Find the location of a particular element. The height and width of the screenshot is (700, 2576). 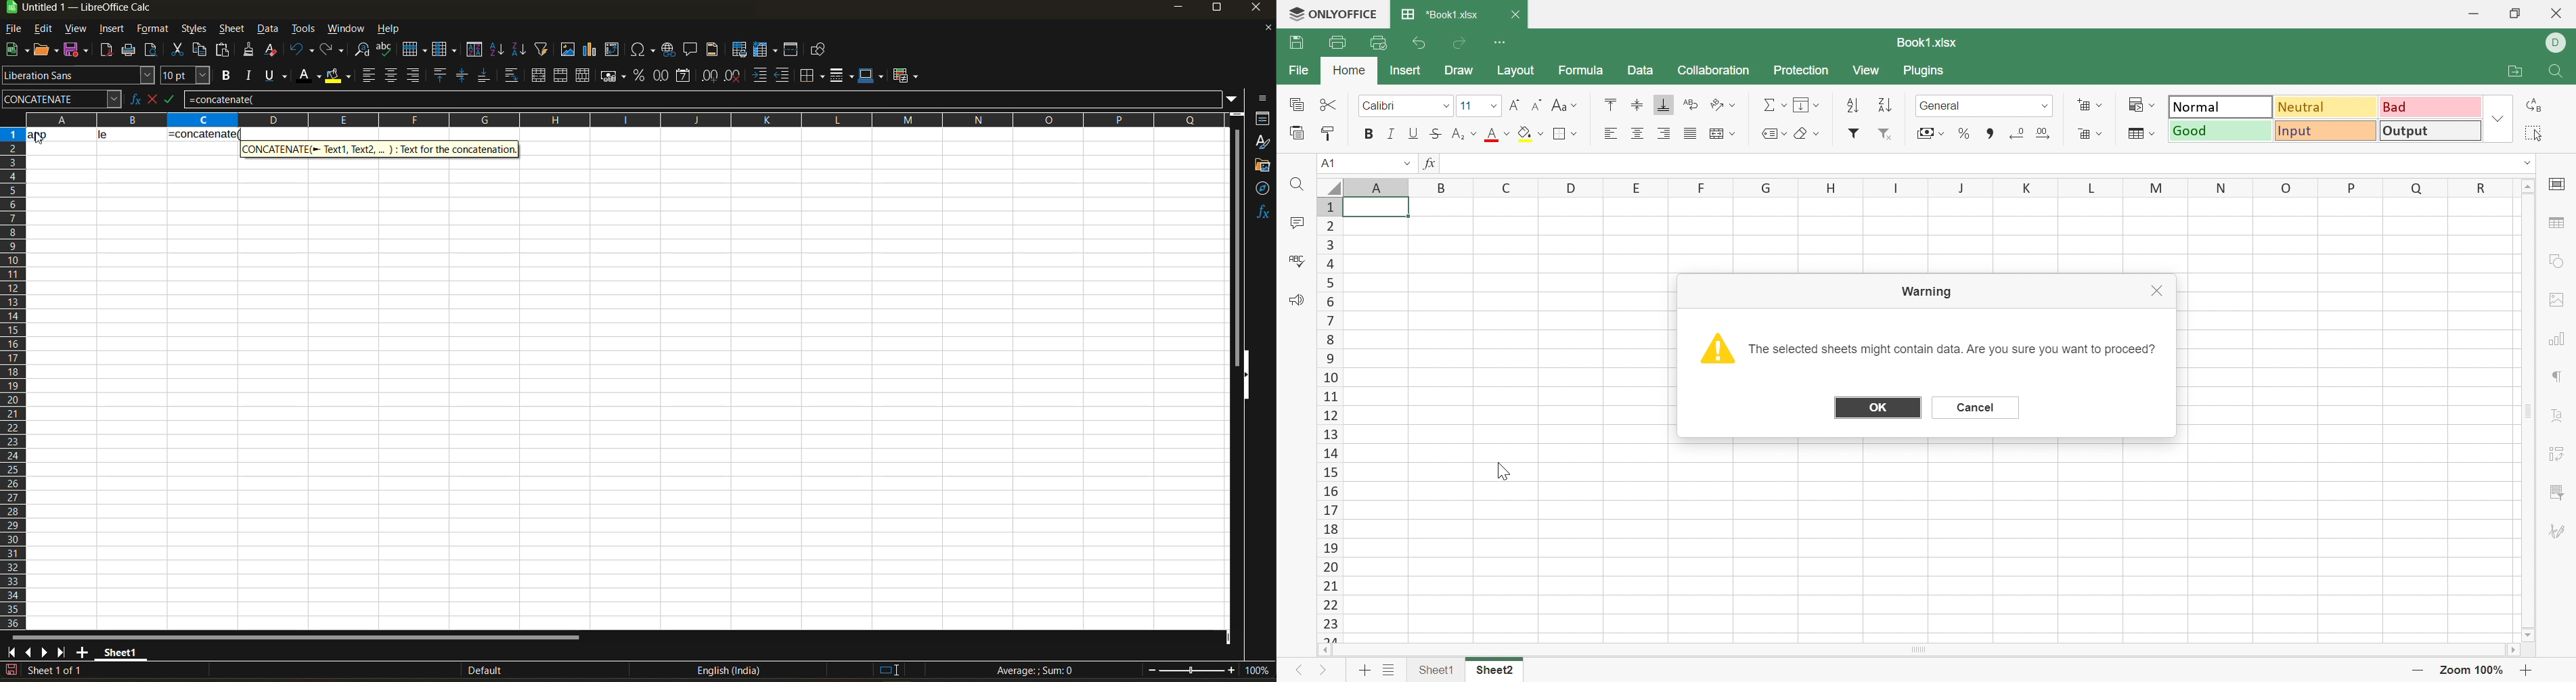

rows is located at coordinates (620, 119).